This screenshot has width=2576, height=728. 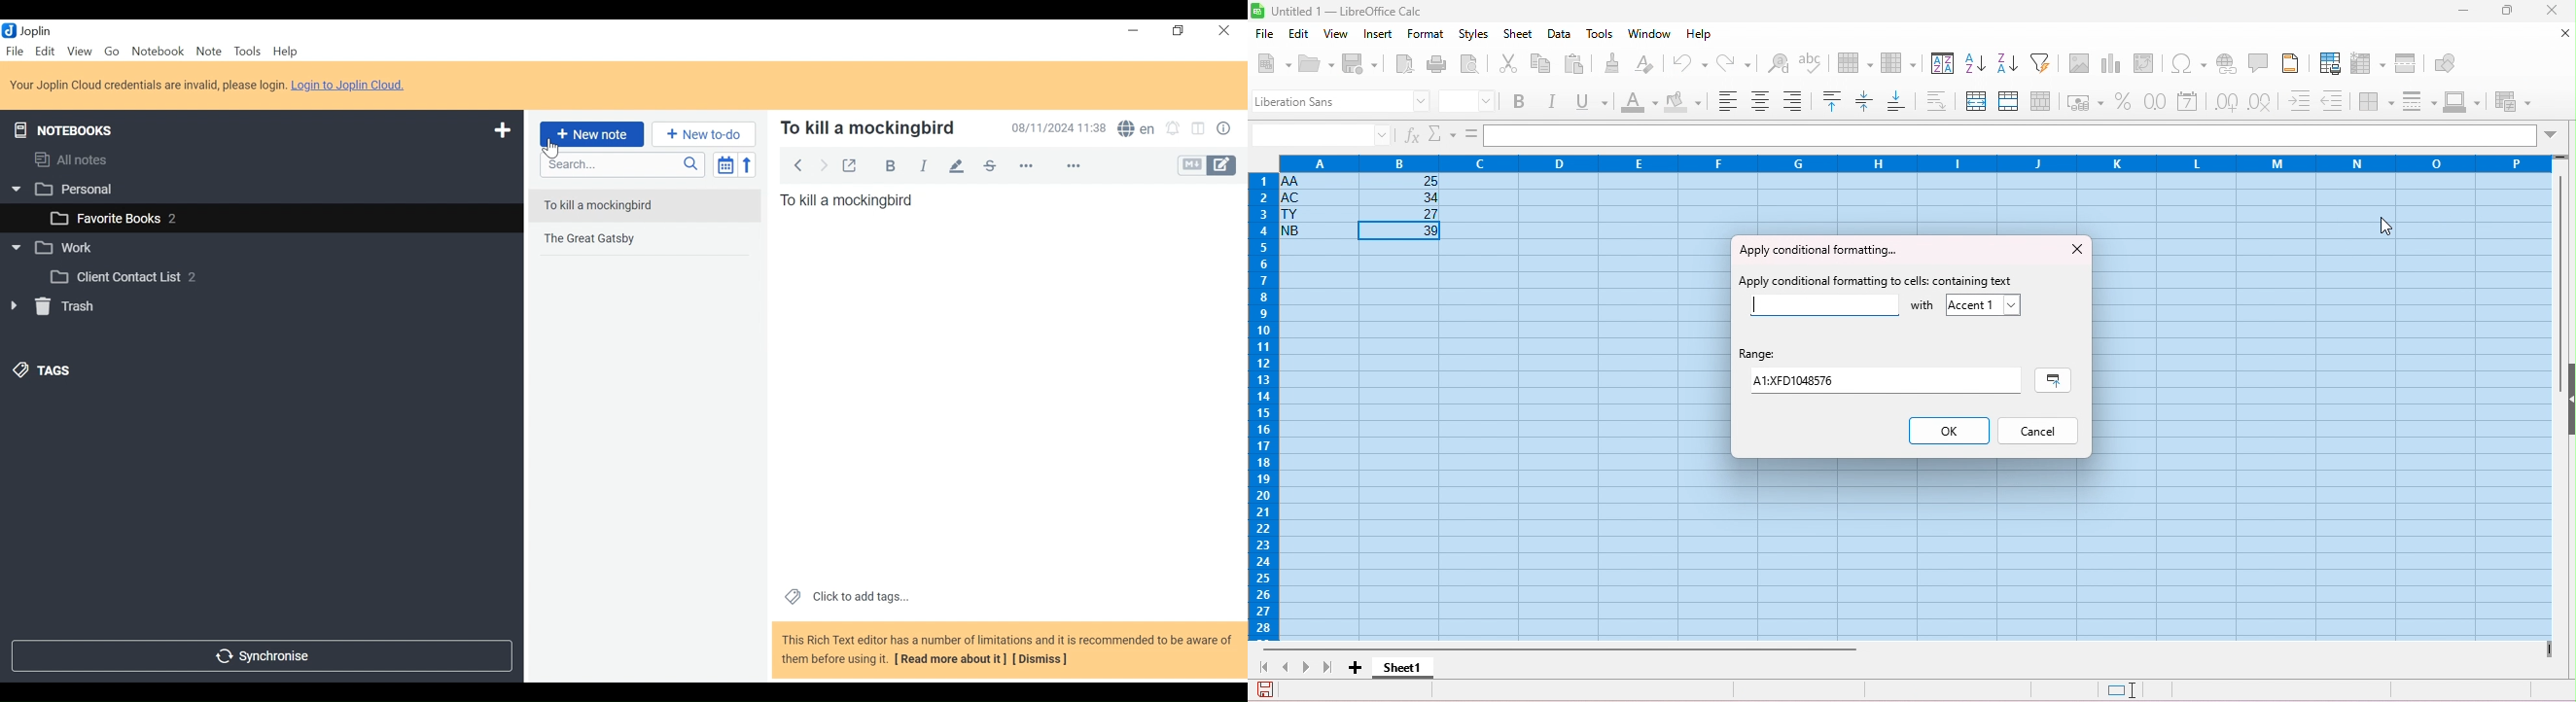 I want to click on border style, so click(x=2420, y=100).